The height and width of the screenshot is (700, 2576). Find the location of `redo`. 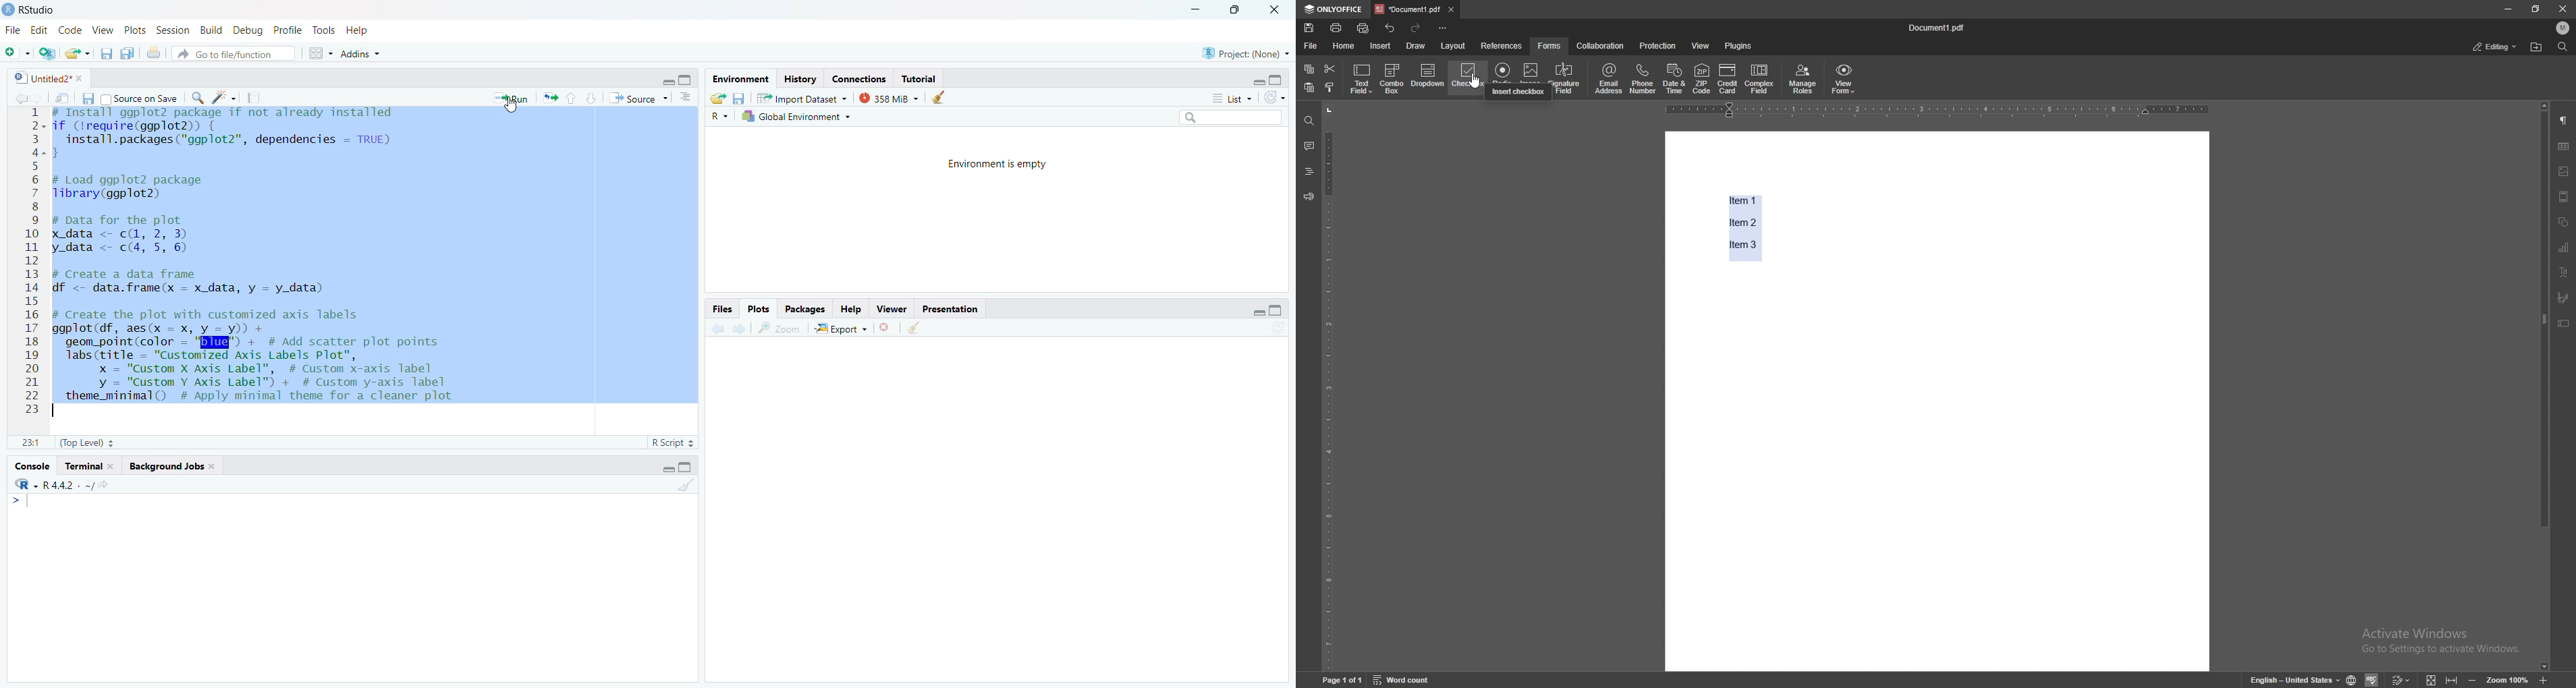

redo is located at coordinates (1416, 28).